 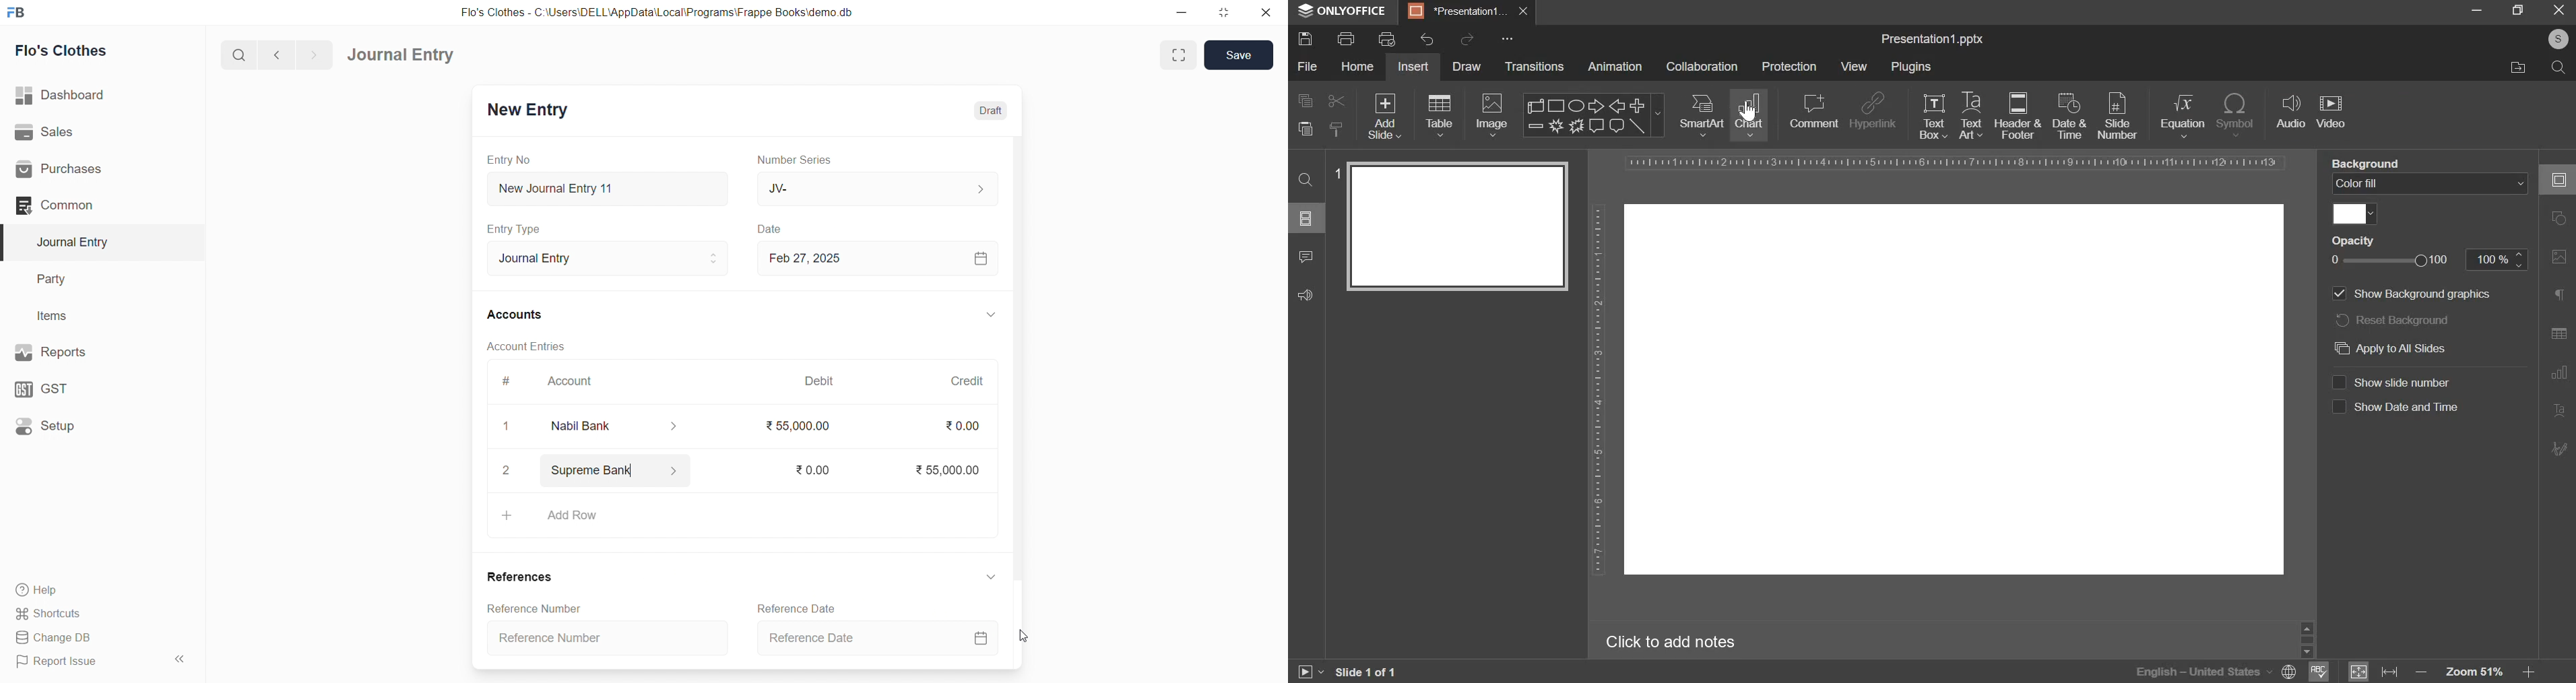 What do you see at coordinates (84, 591) in the screenshot?
I see `Help` at bounding box center [84, 591].